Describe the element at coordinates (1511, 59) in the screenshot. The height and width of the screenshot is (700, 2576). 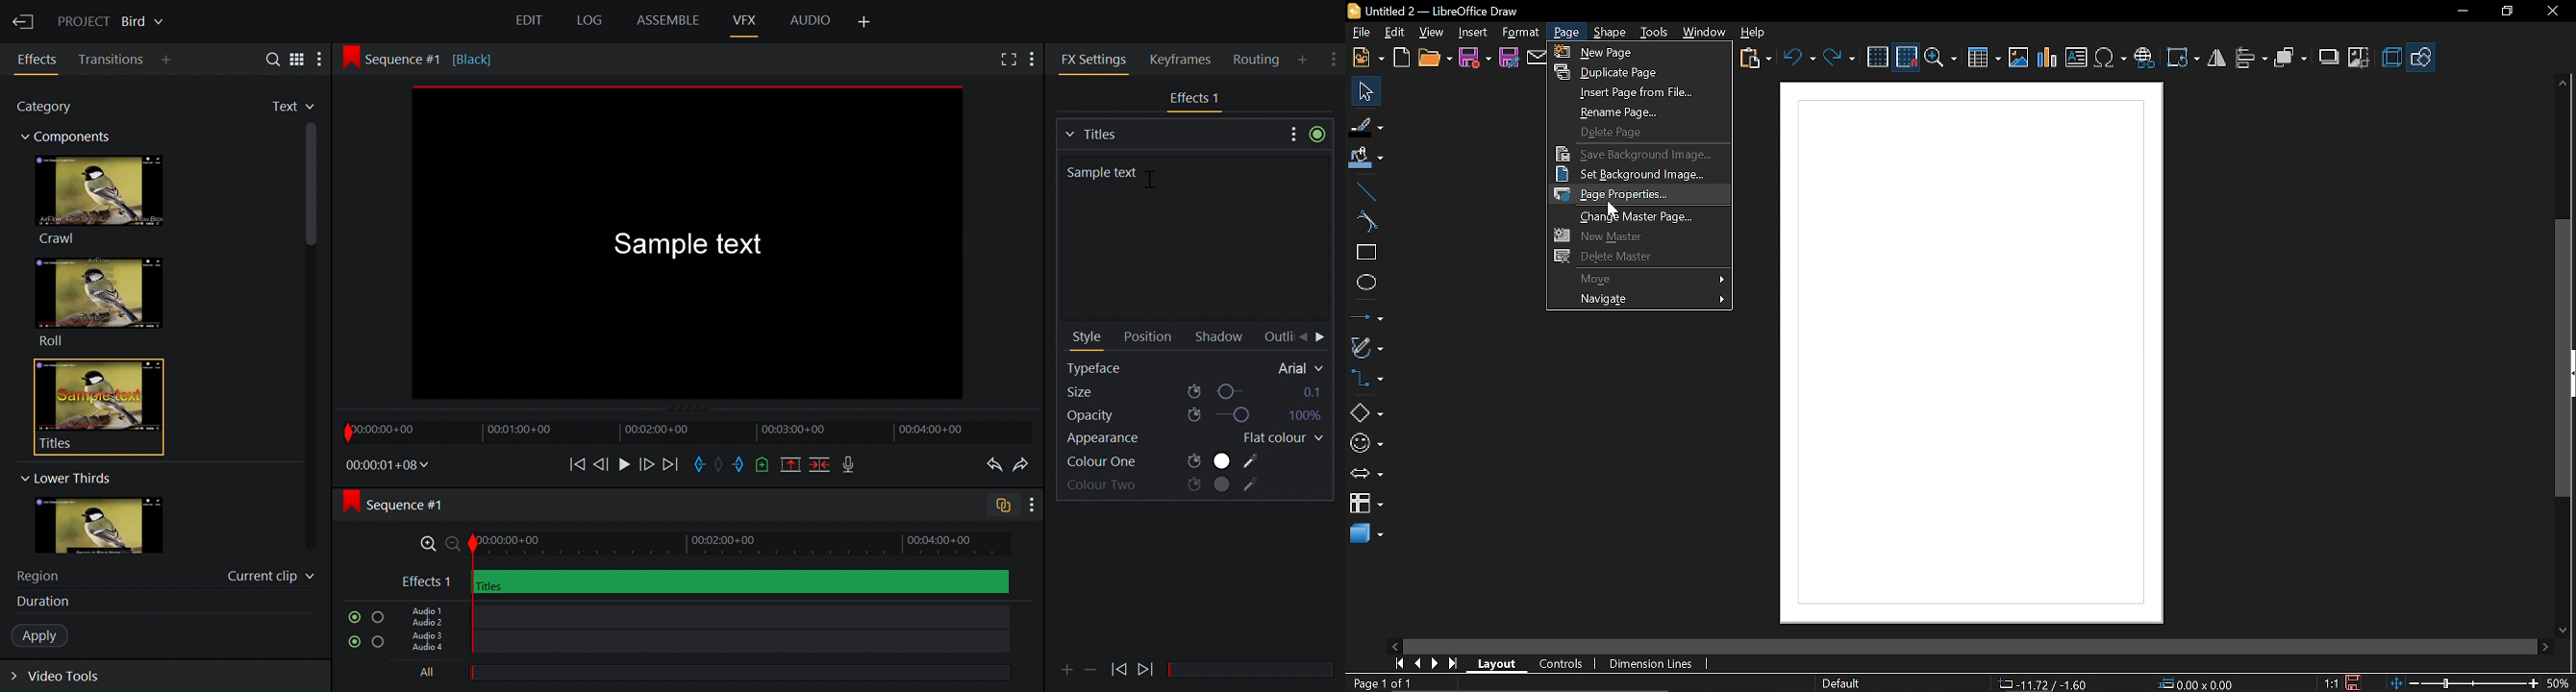
I see `Save as` at that location.